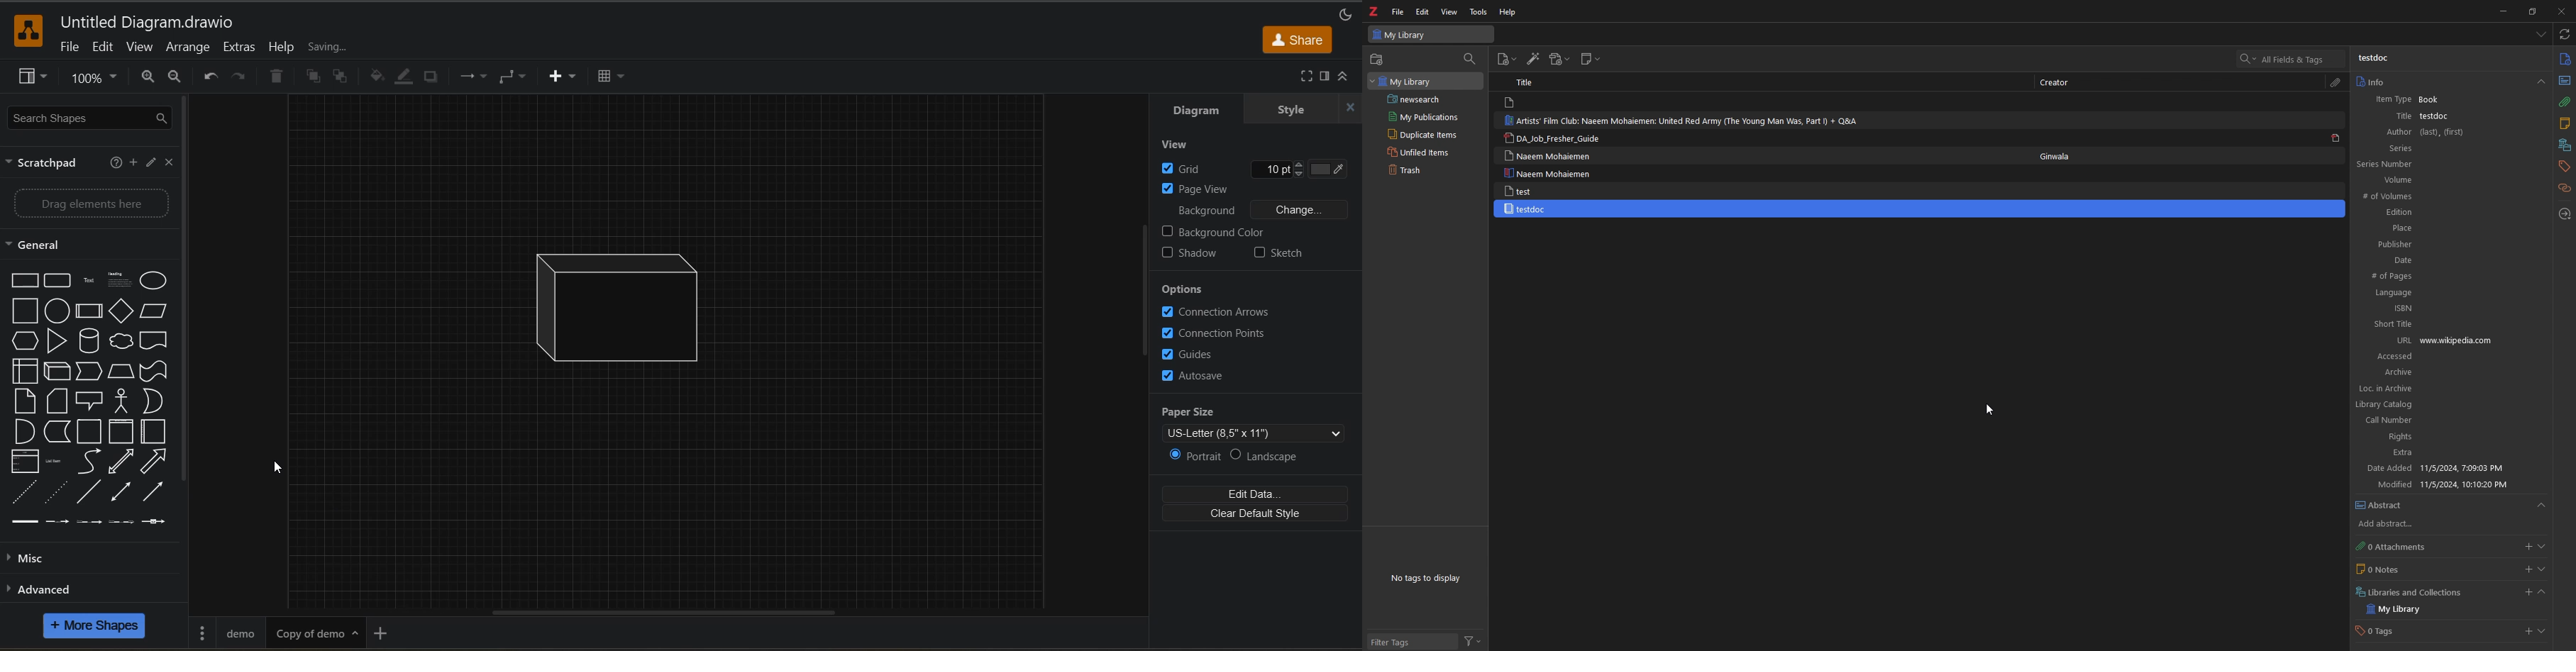  Describe the element at coordinates (32, 77) in the screenshot. I see `view` at that location.